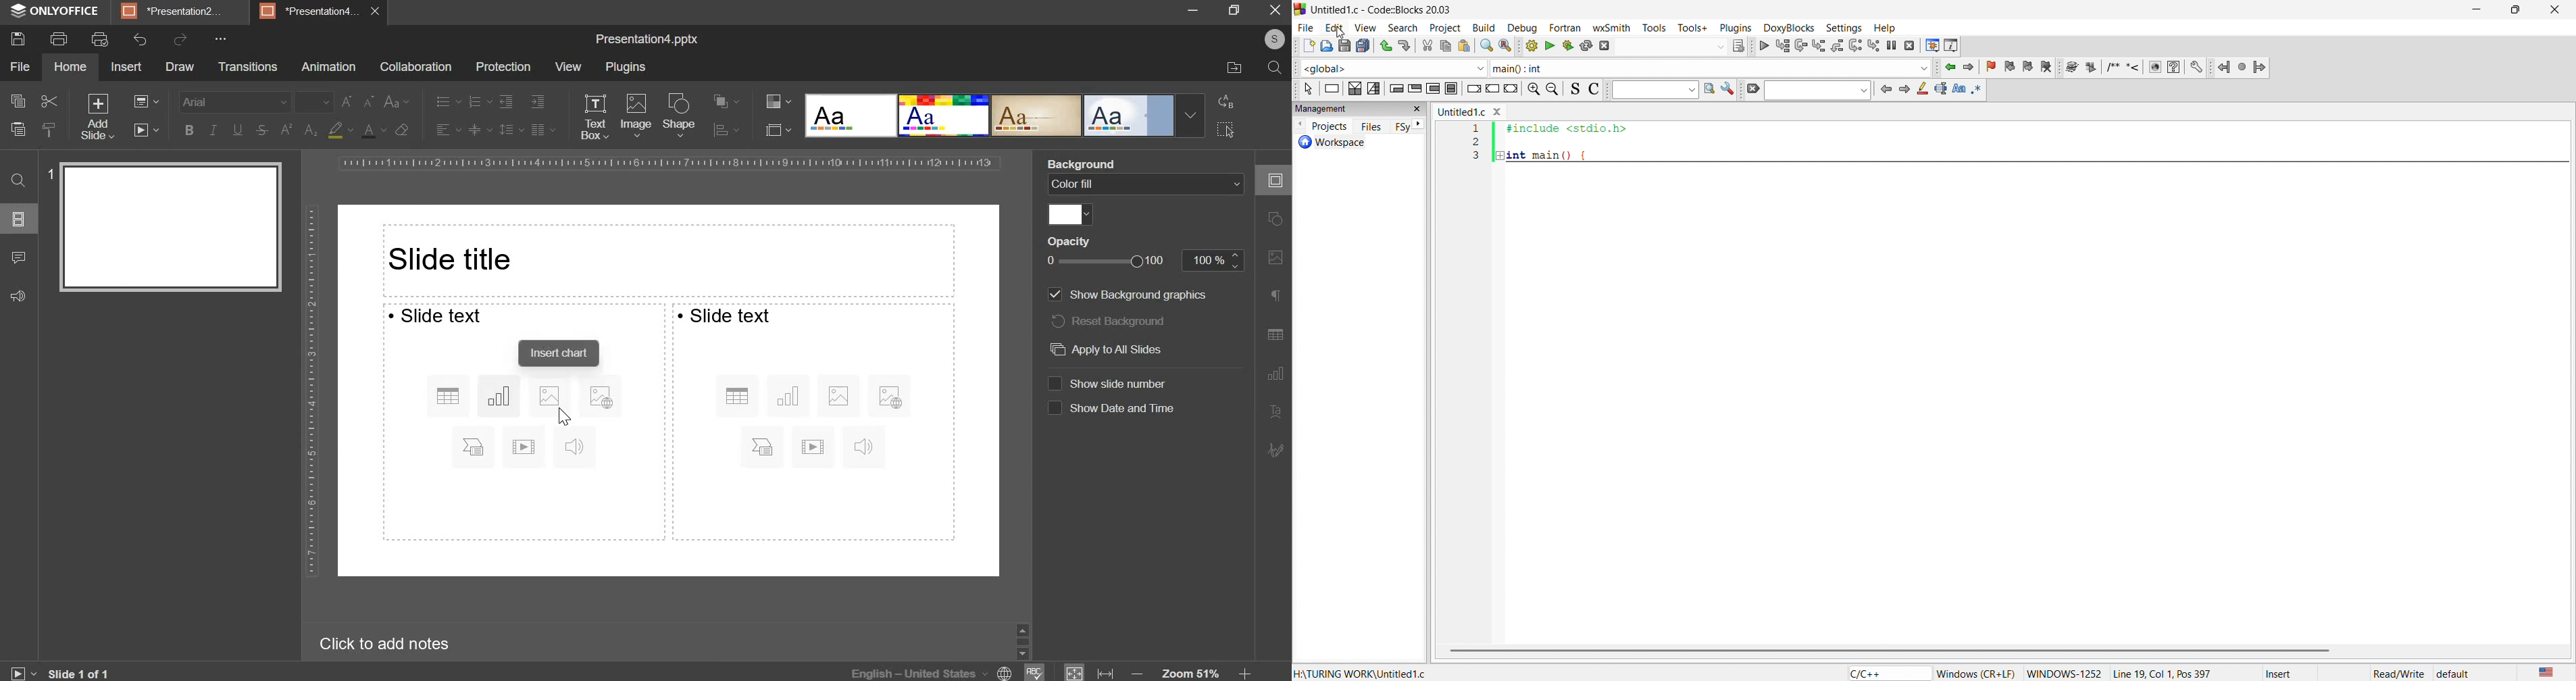 The image size is (2576, 700). What do you see at coordinates (1304, 47) in the screenshot?
I see `new file` at bounding box center [1304, 47].